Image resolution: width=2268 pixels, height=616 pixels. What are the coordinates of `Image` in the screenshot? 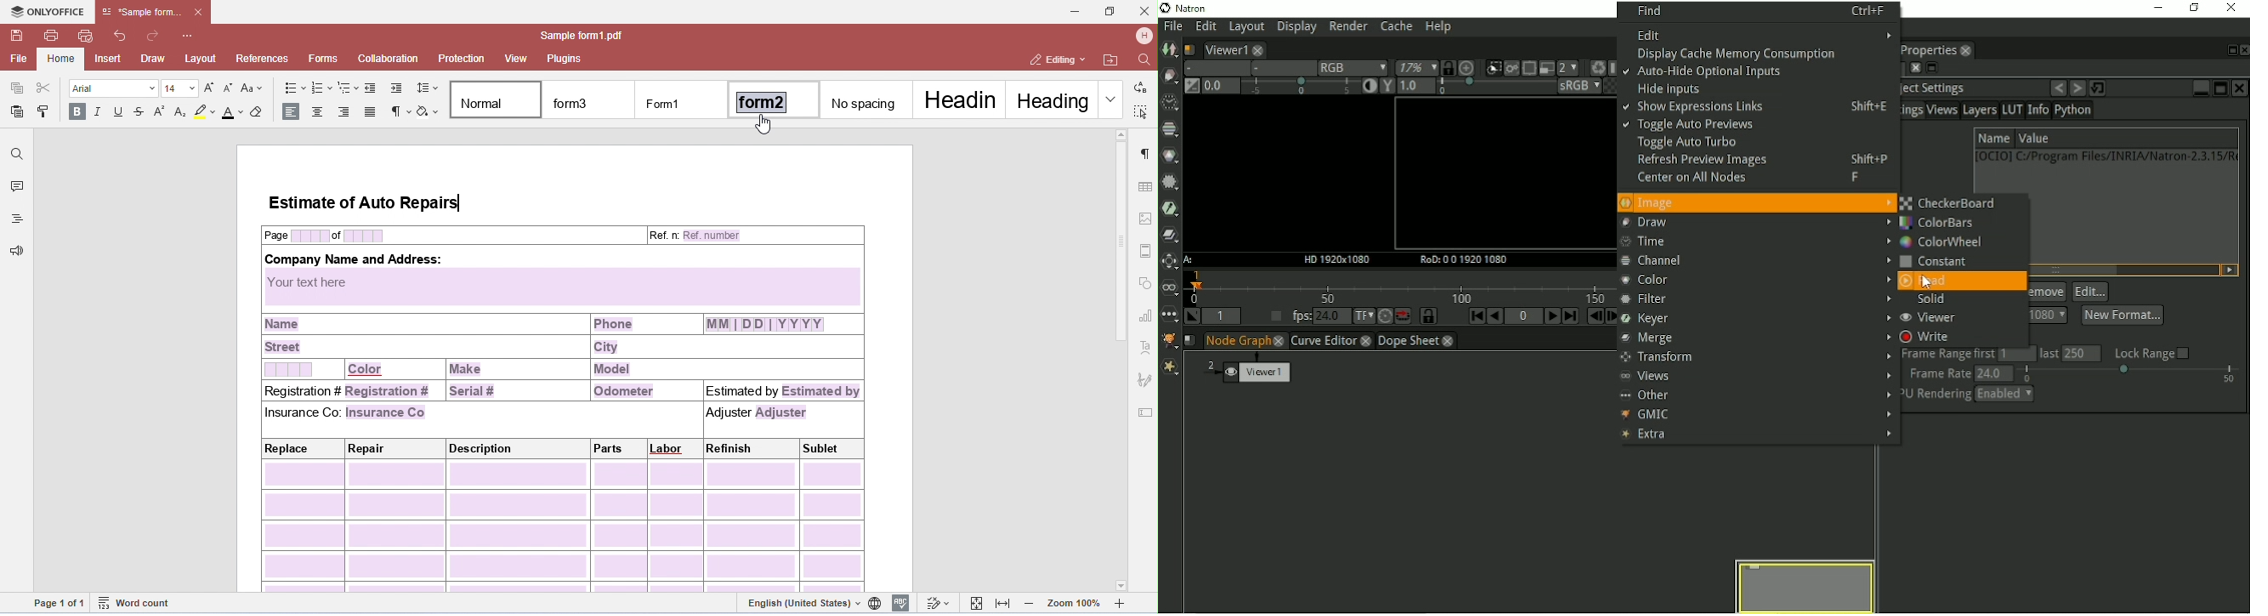 It's located at (1757, 202).